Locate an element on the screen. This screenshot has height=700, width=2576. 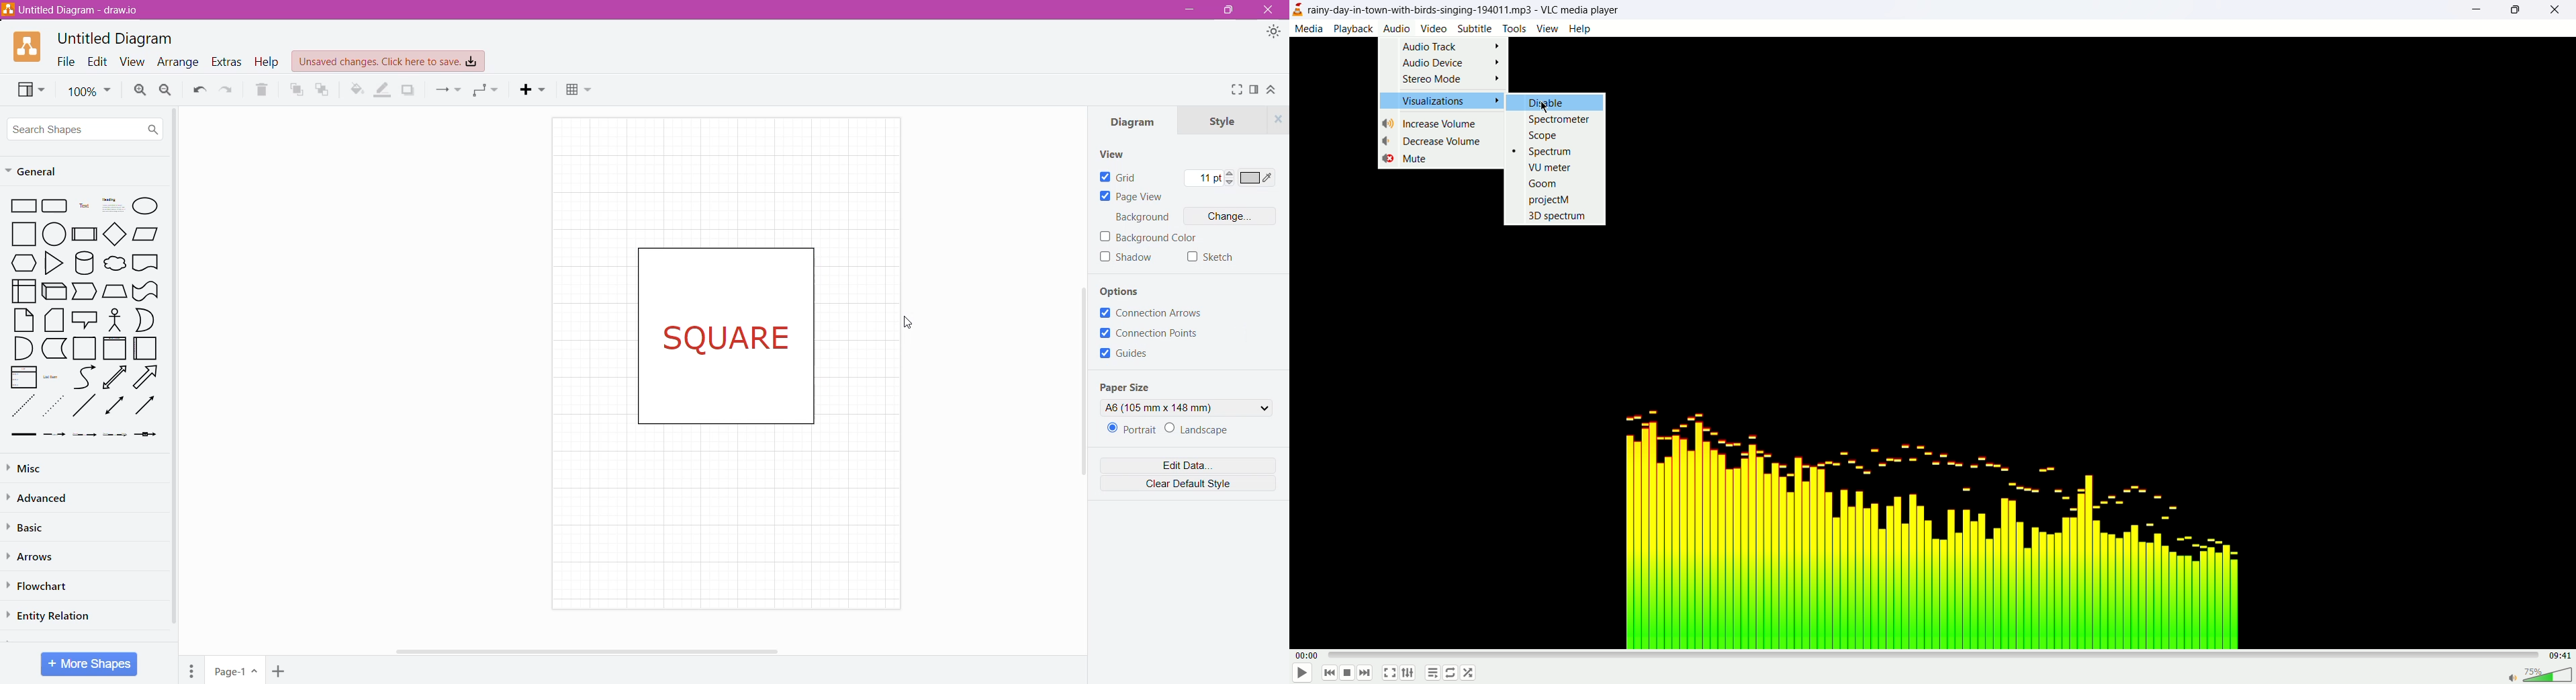
minimize is located at coordinates (2475, 11).